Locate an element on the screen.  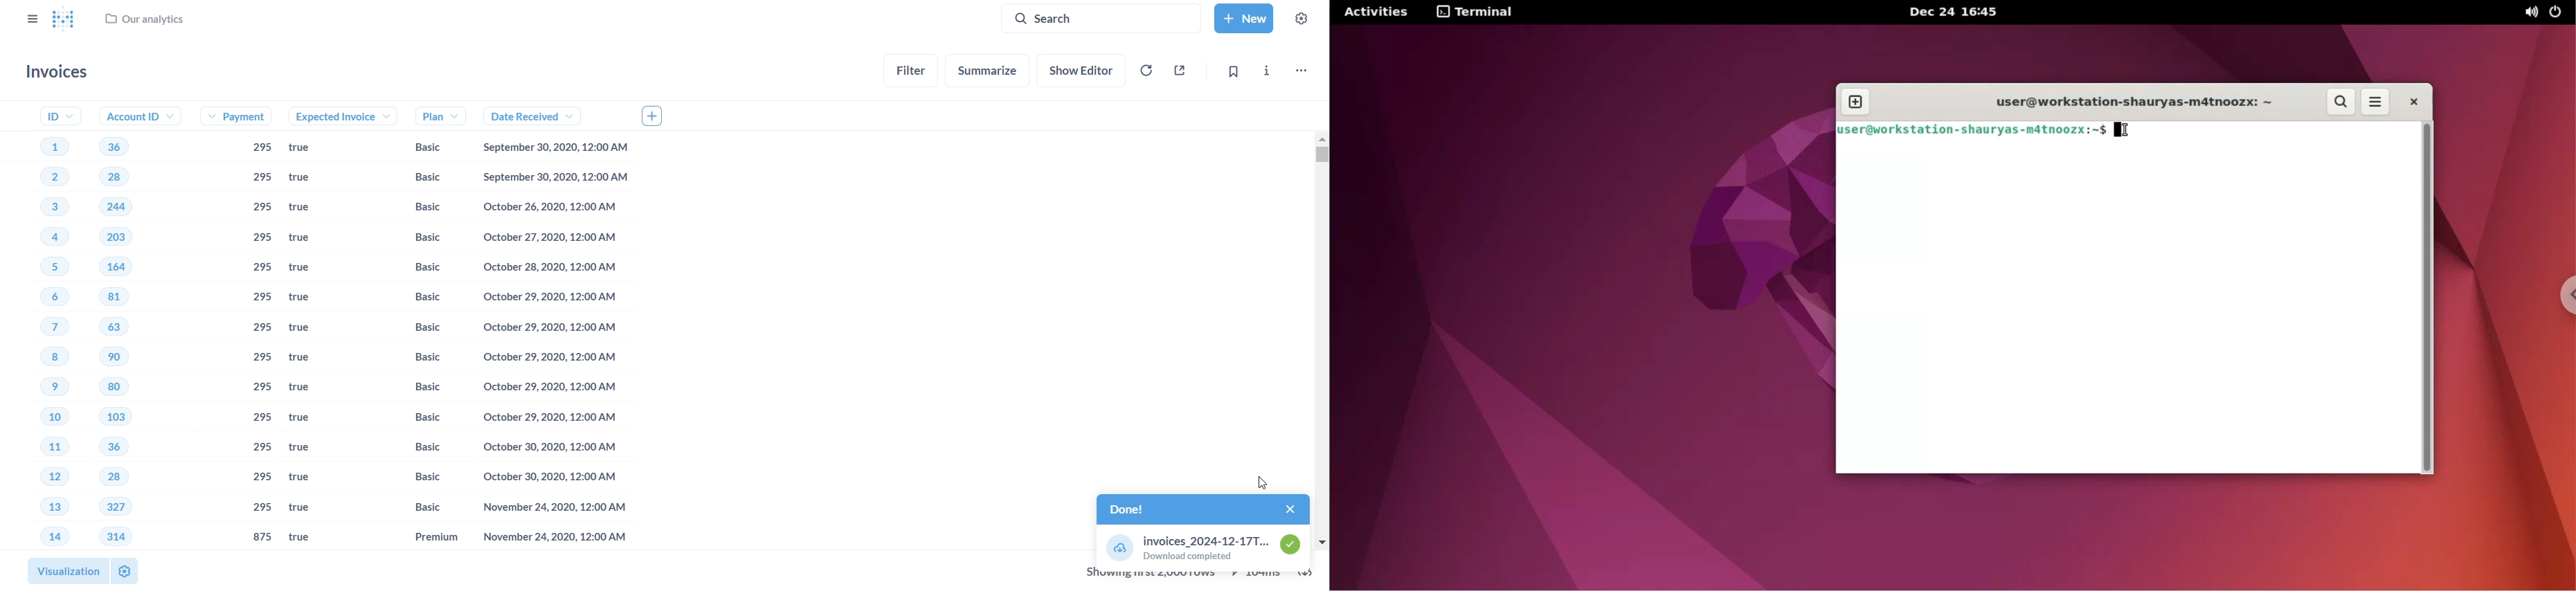
true is located at coordinates (313, 148).